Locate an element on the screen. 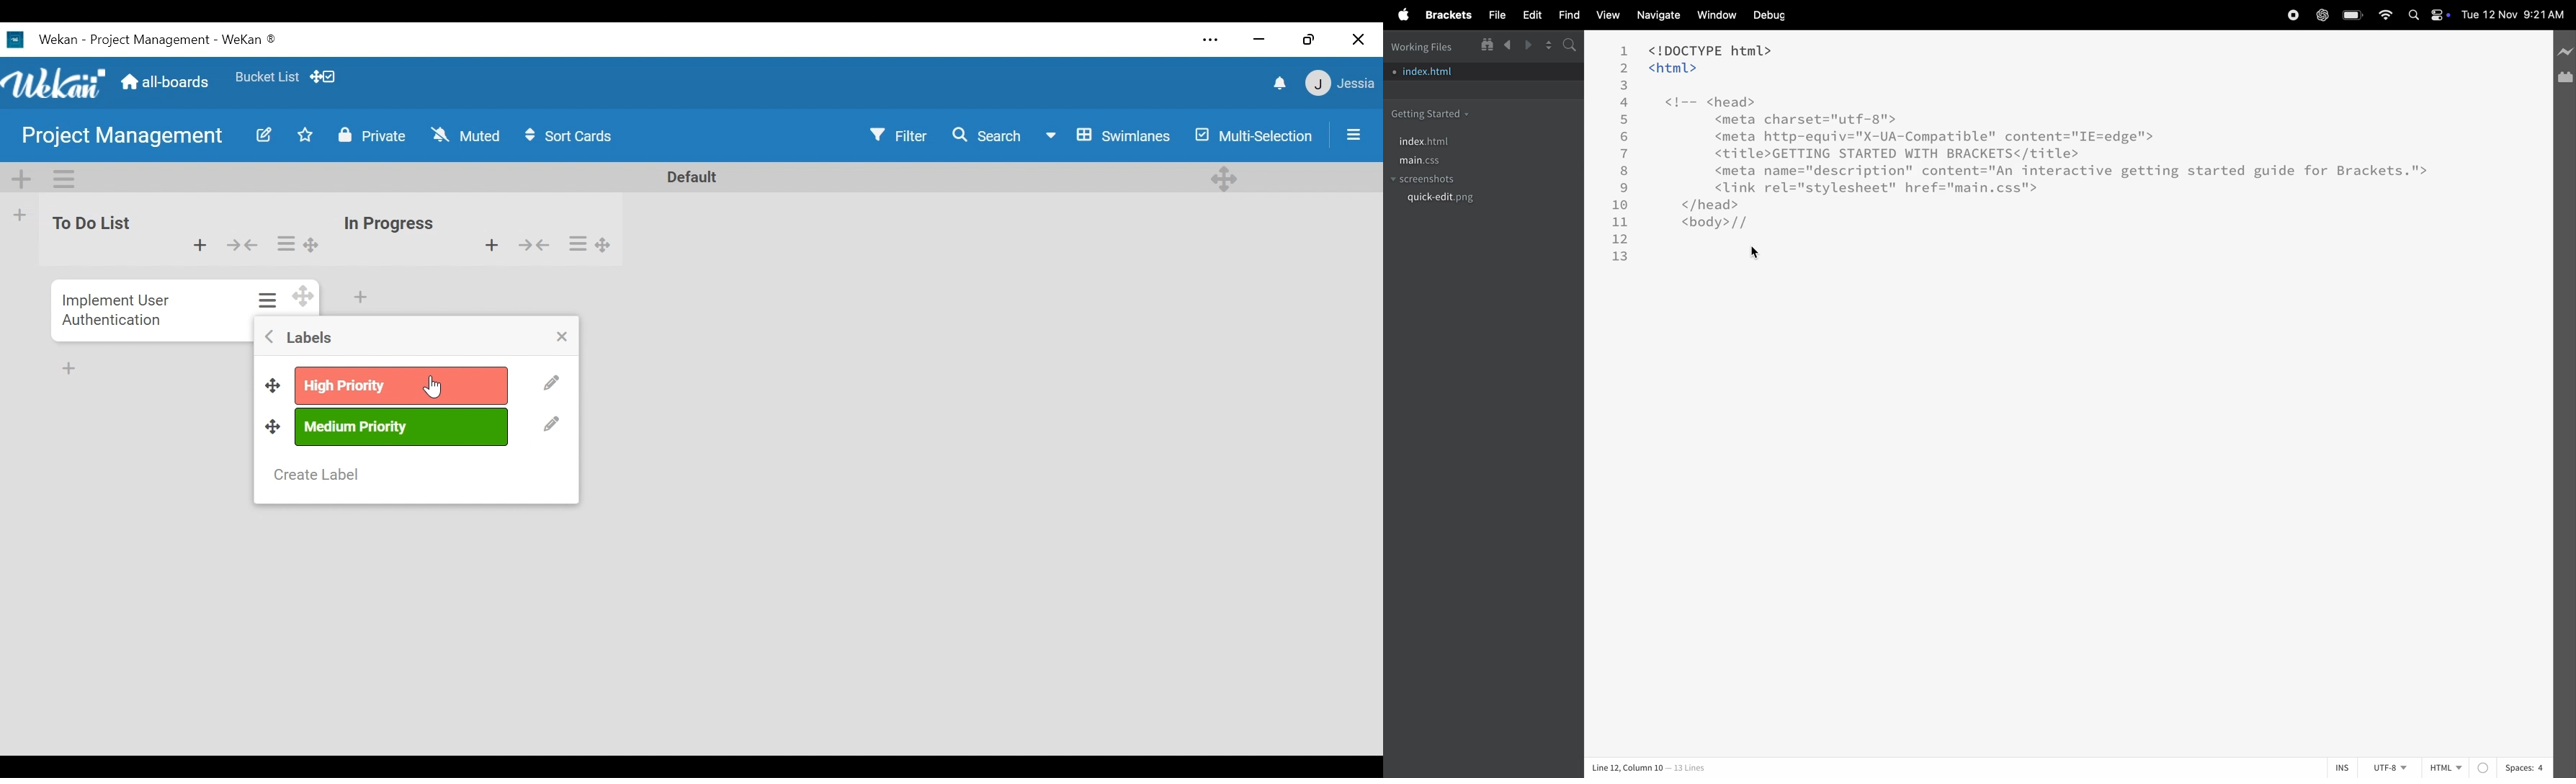  To Do List is located at coordinates (86, 224).